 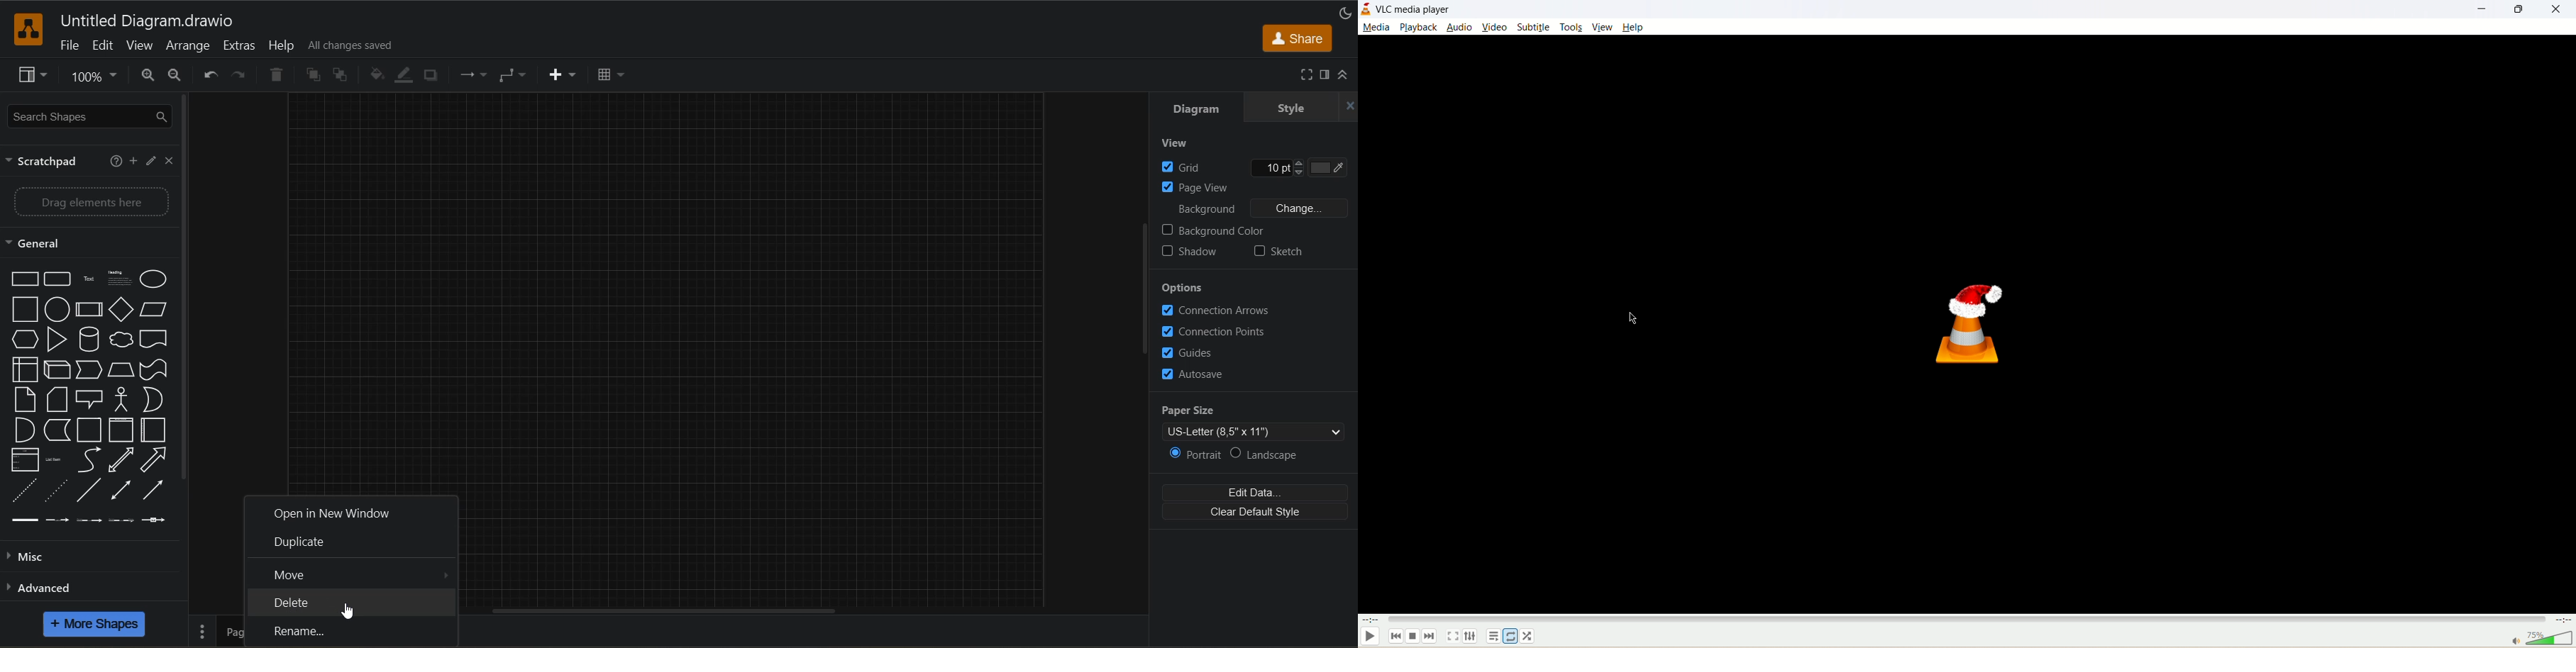 I want to click on file, so click(x=68, y=45).